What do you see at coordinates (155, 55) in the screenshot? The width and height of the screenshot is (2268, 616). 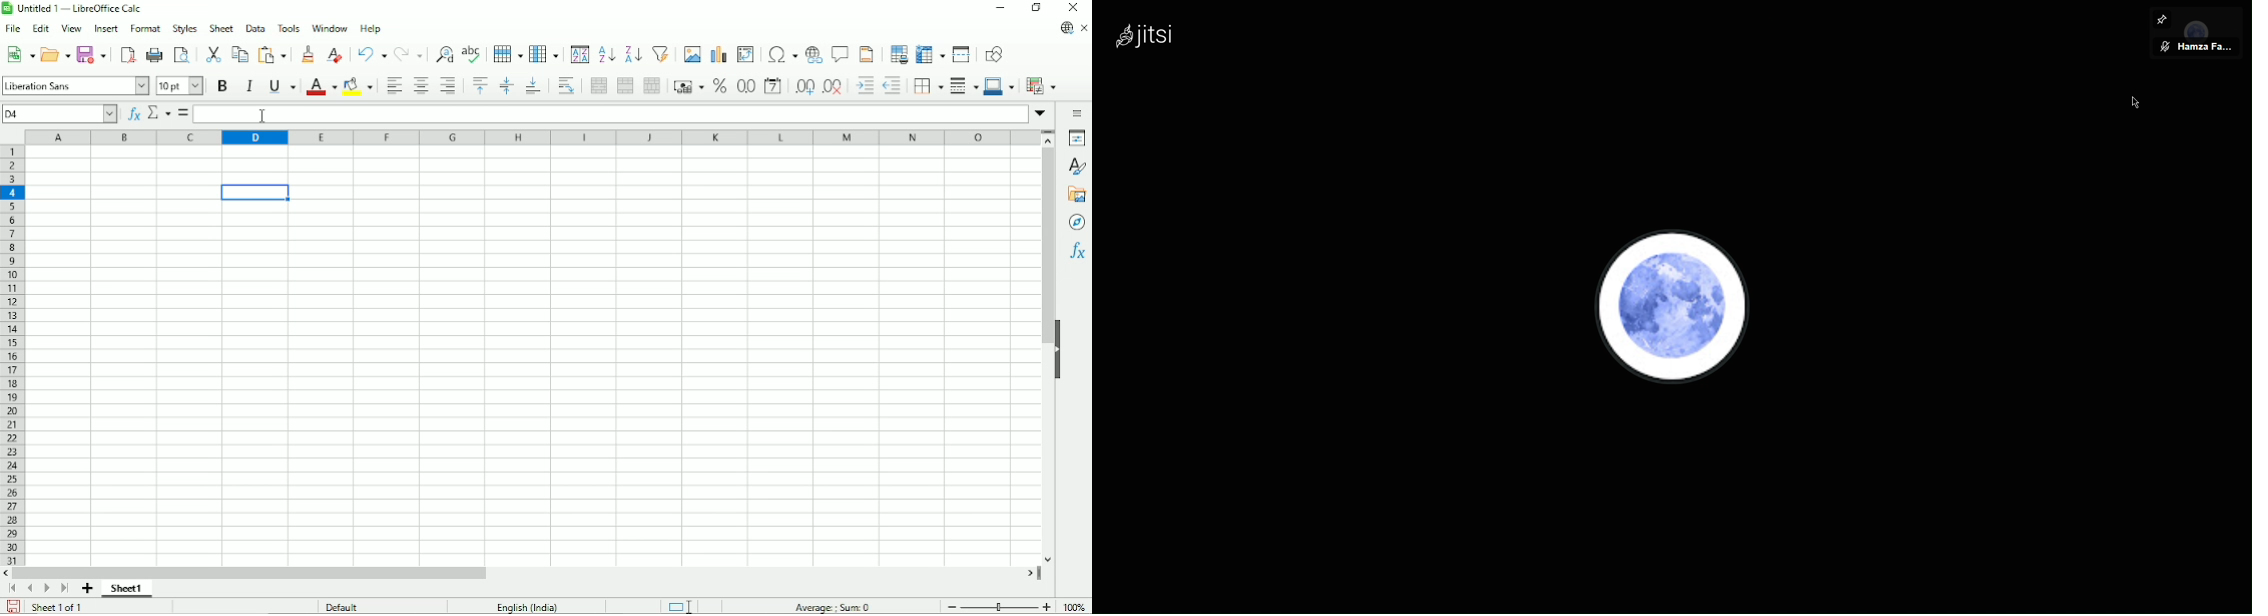 I see `print` at bounding box center [155, 55].